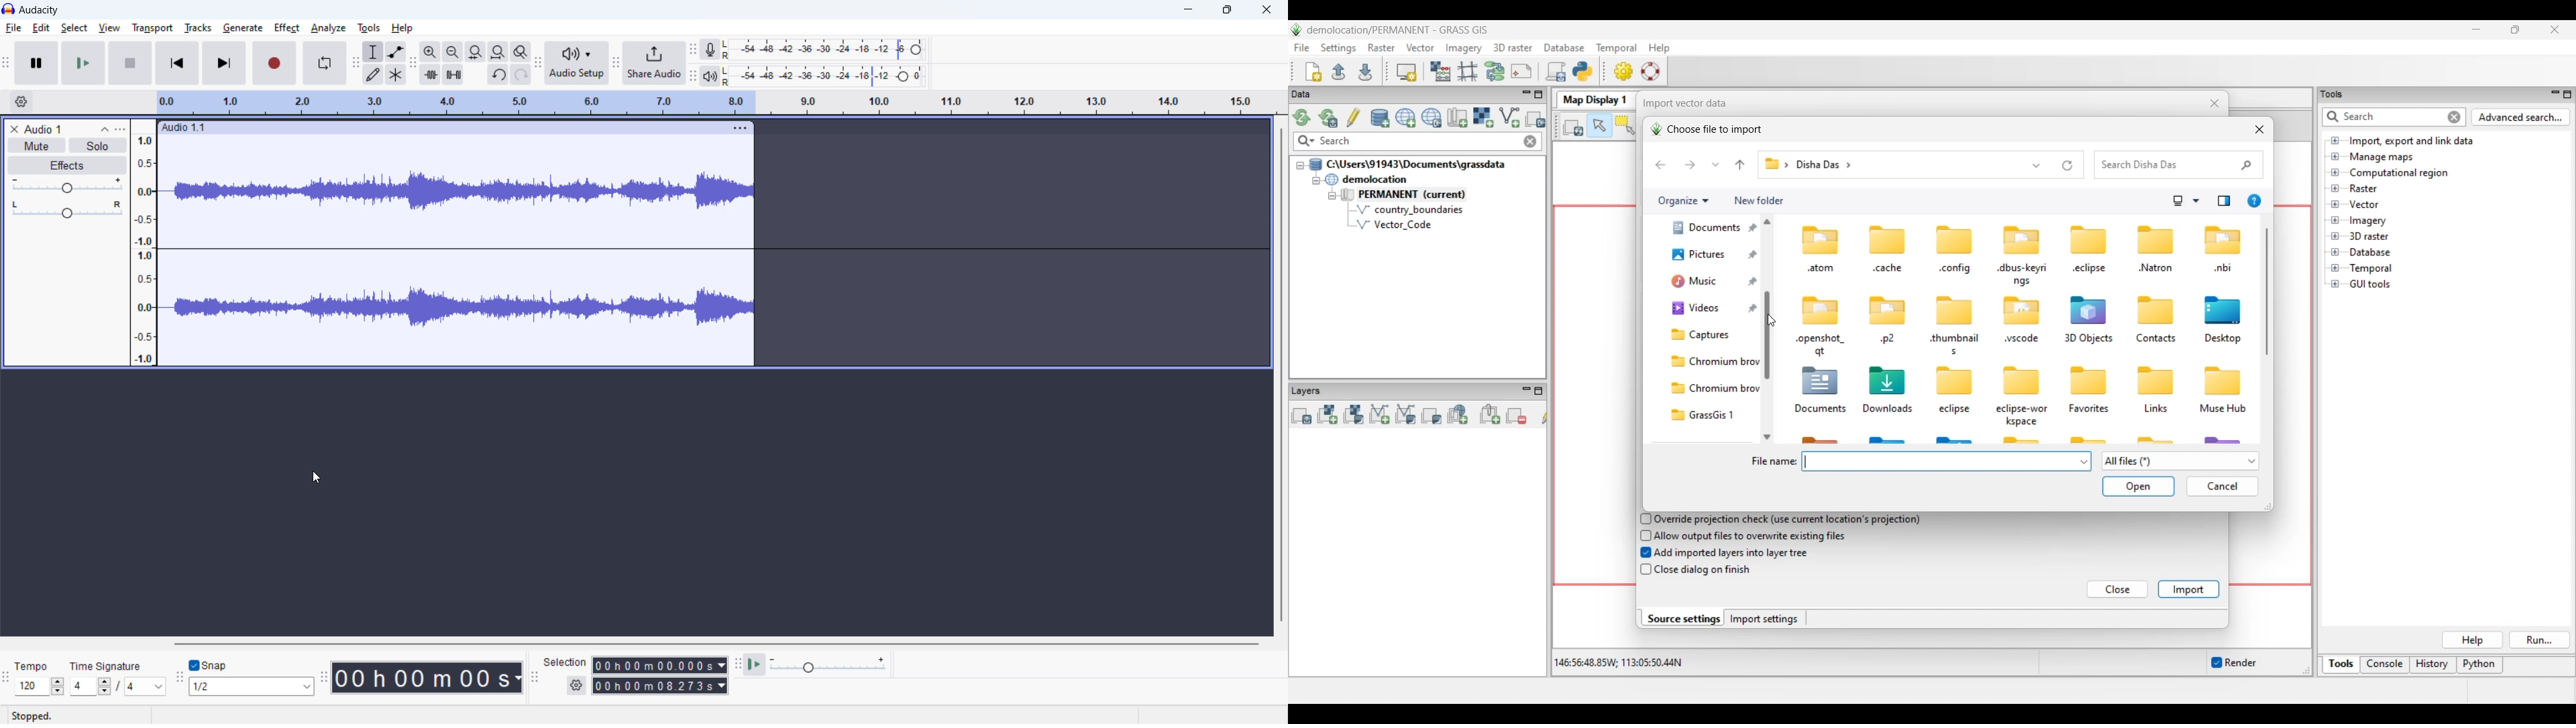  What do you see at coordinates (520, 52) in the screenshot?
I see `toggle zoom` at bounding box center [520, 52].